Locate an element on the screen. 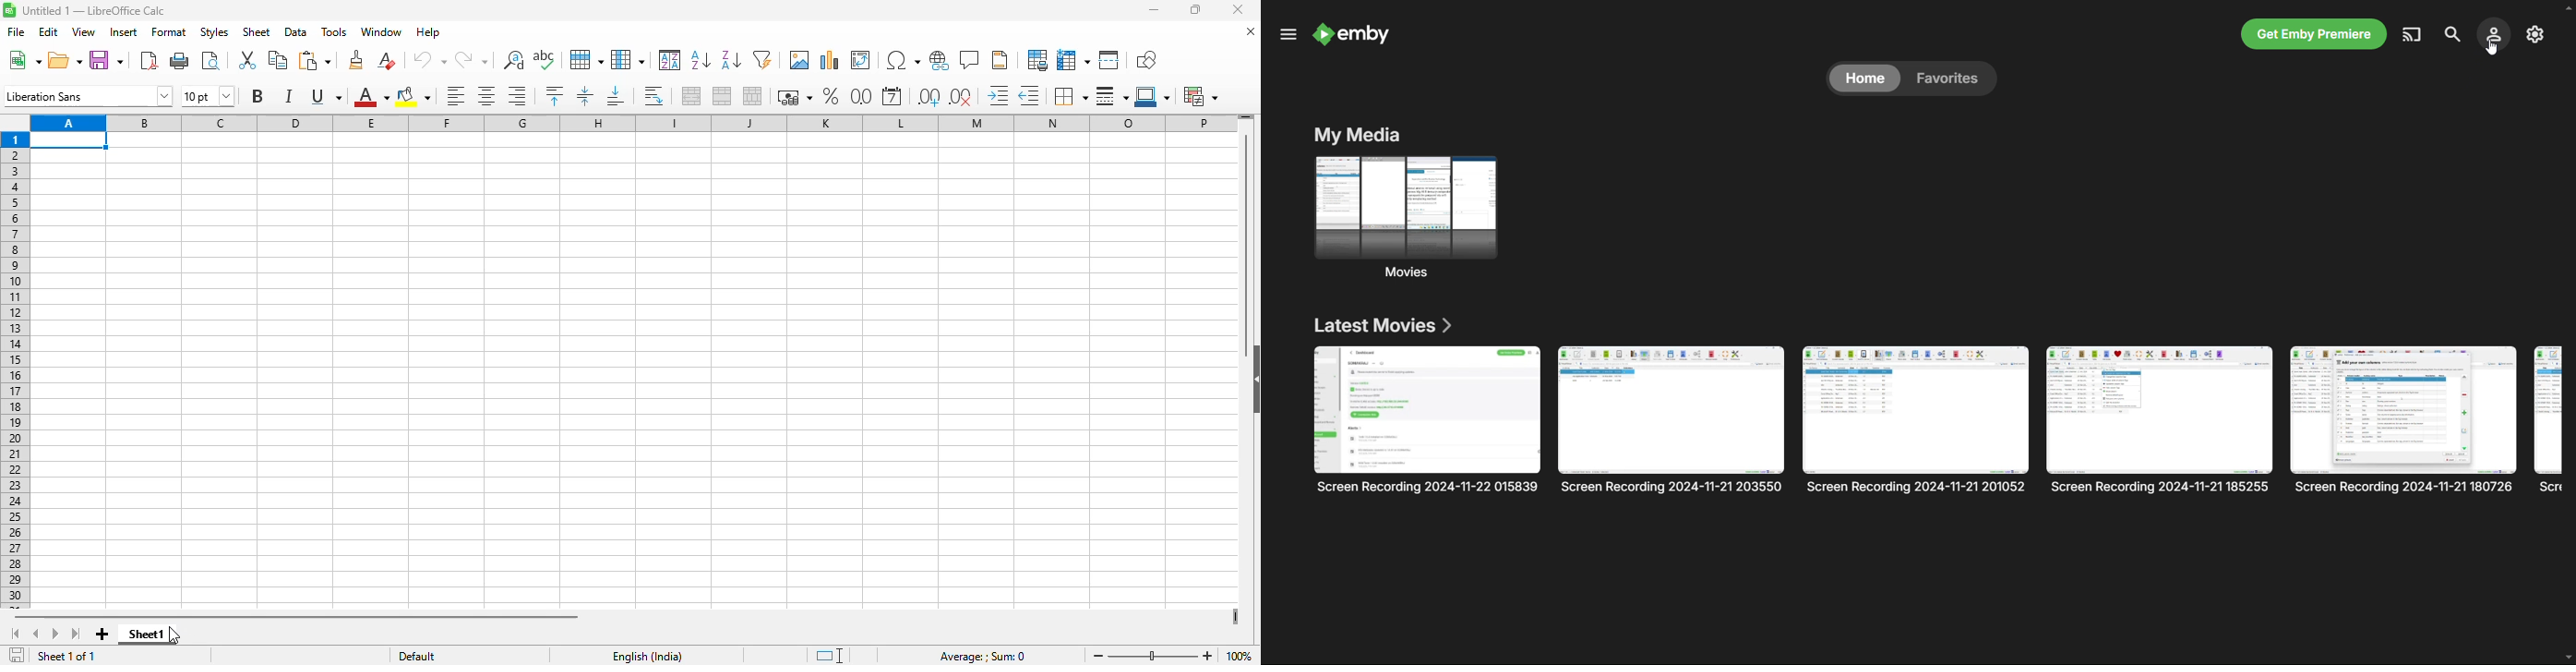 This screenshot has height=672, width=2576. Zoom slider is located at coordinates (1153, 657).